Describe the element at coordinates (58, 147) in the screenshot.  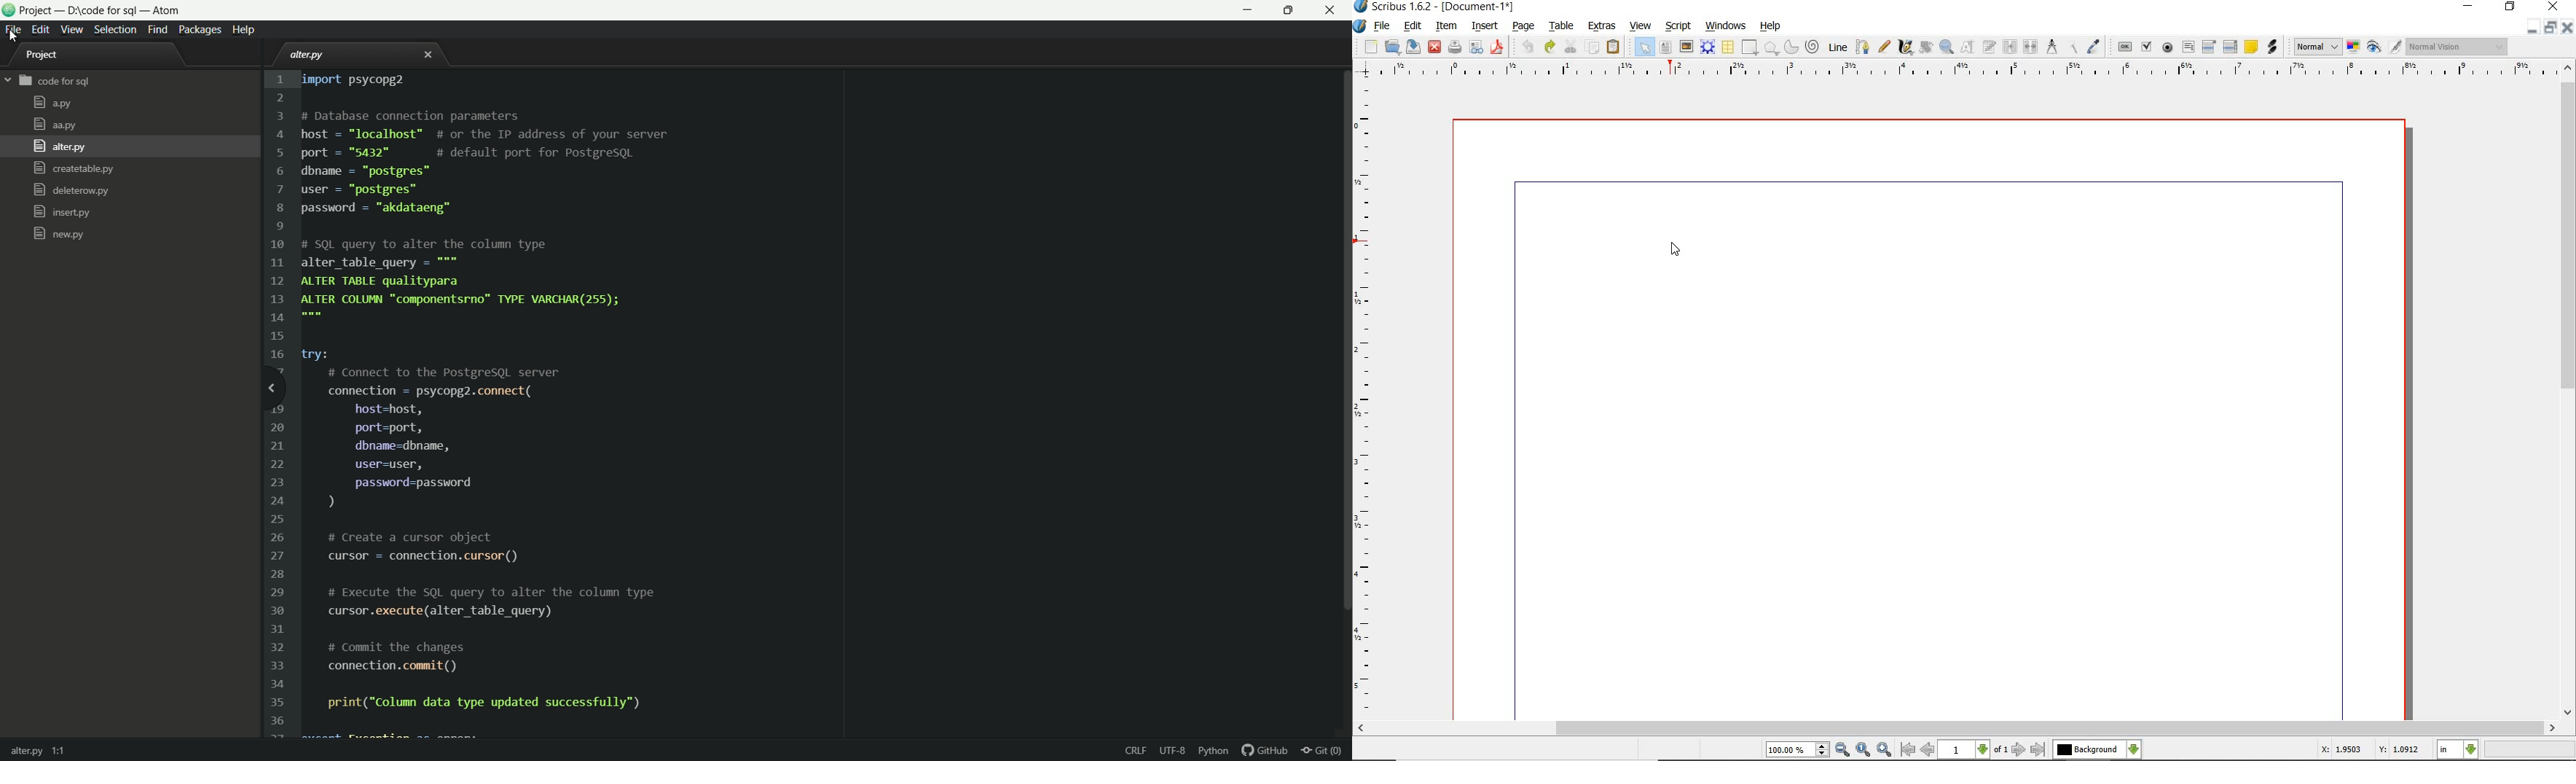
I see `alter.py file` at that location.